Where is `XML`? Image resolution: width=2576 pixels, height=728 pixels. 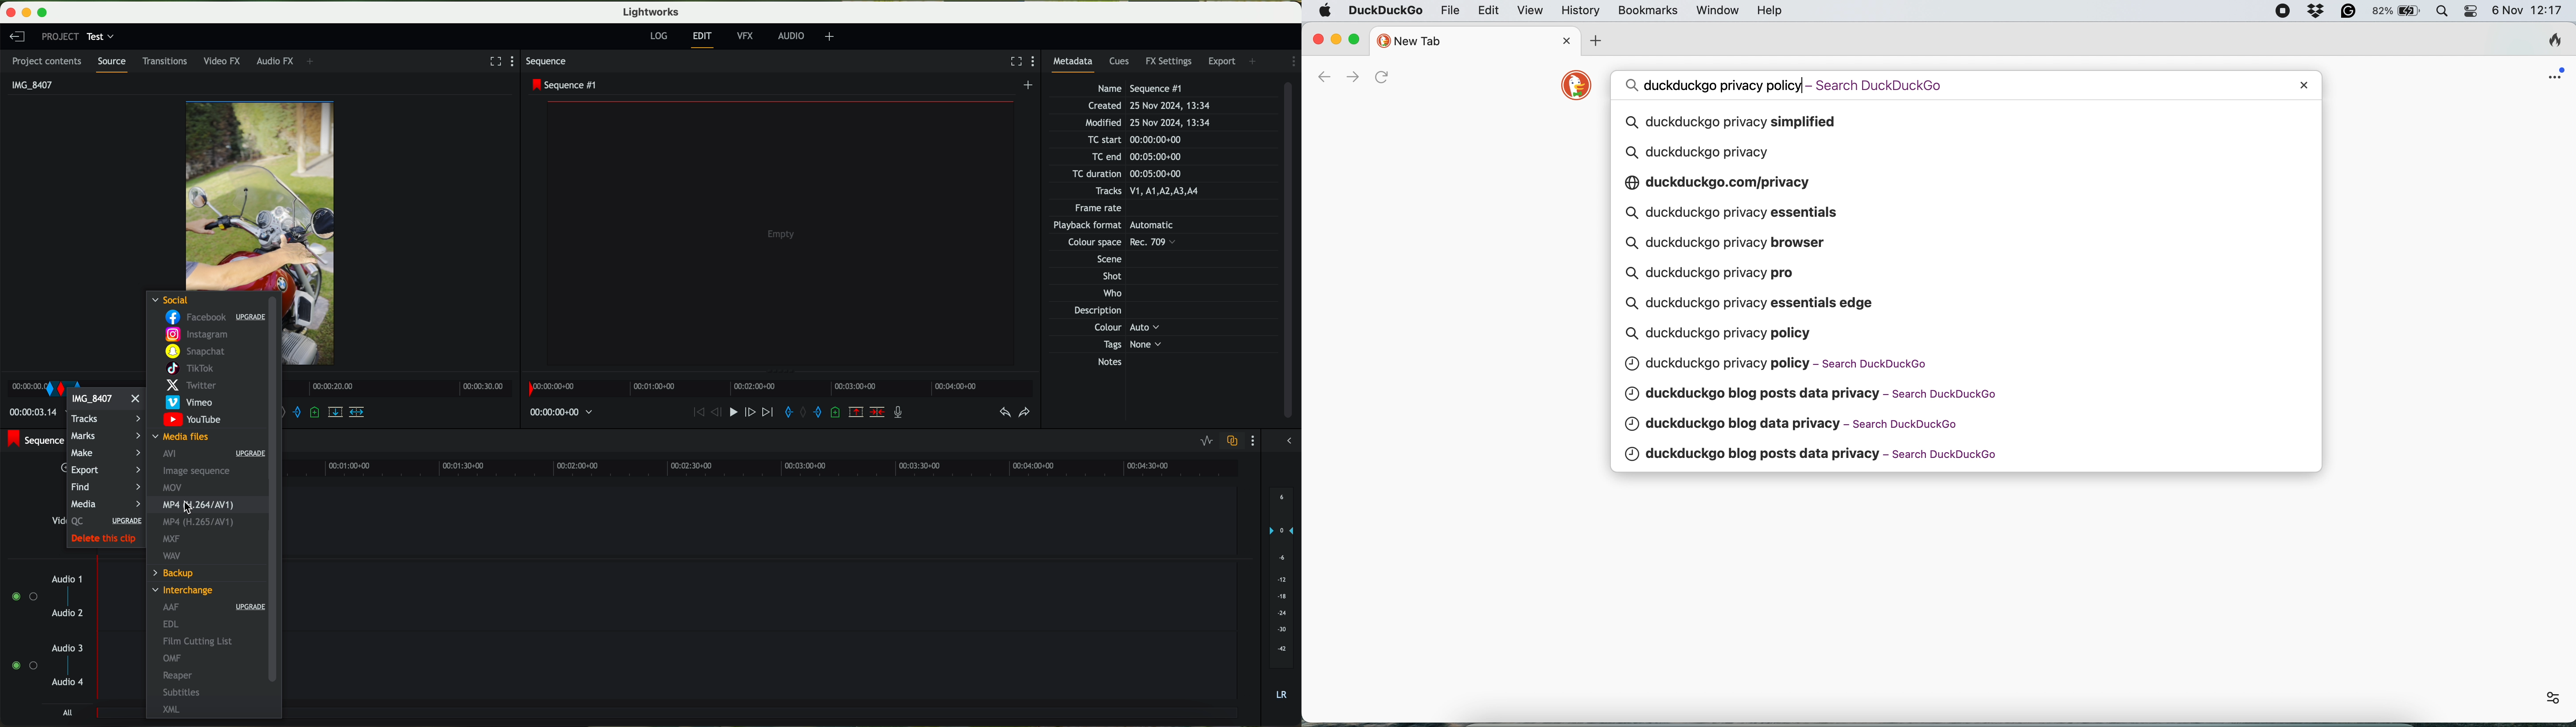 XML is located at coordinates (169, 710).